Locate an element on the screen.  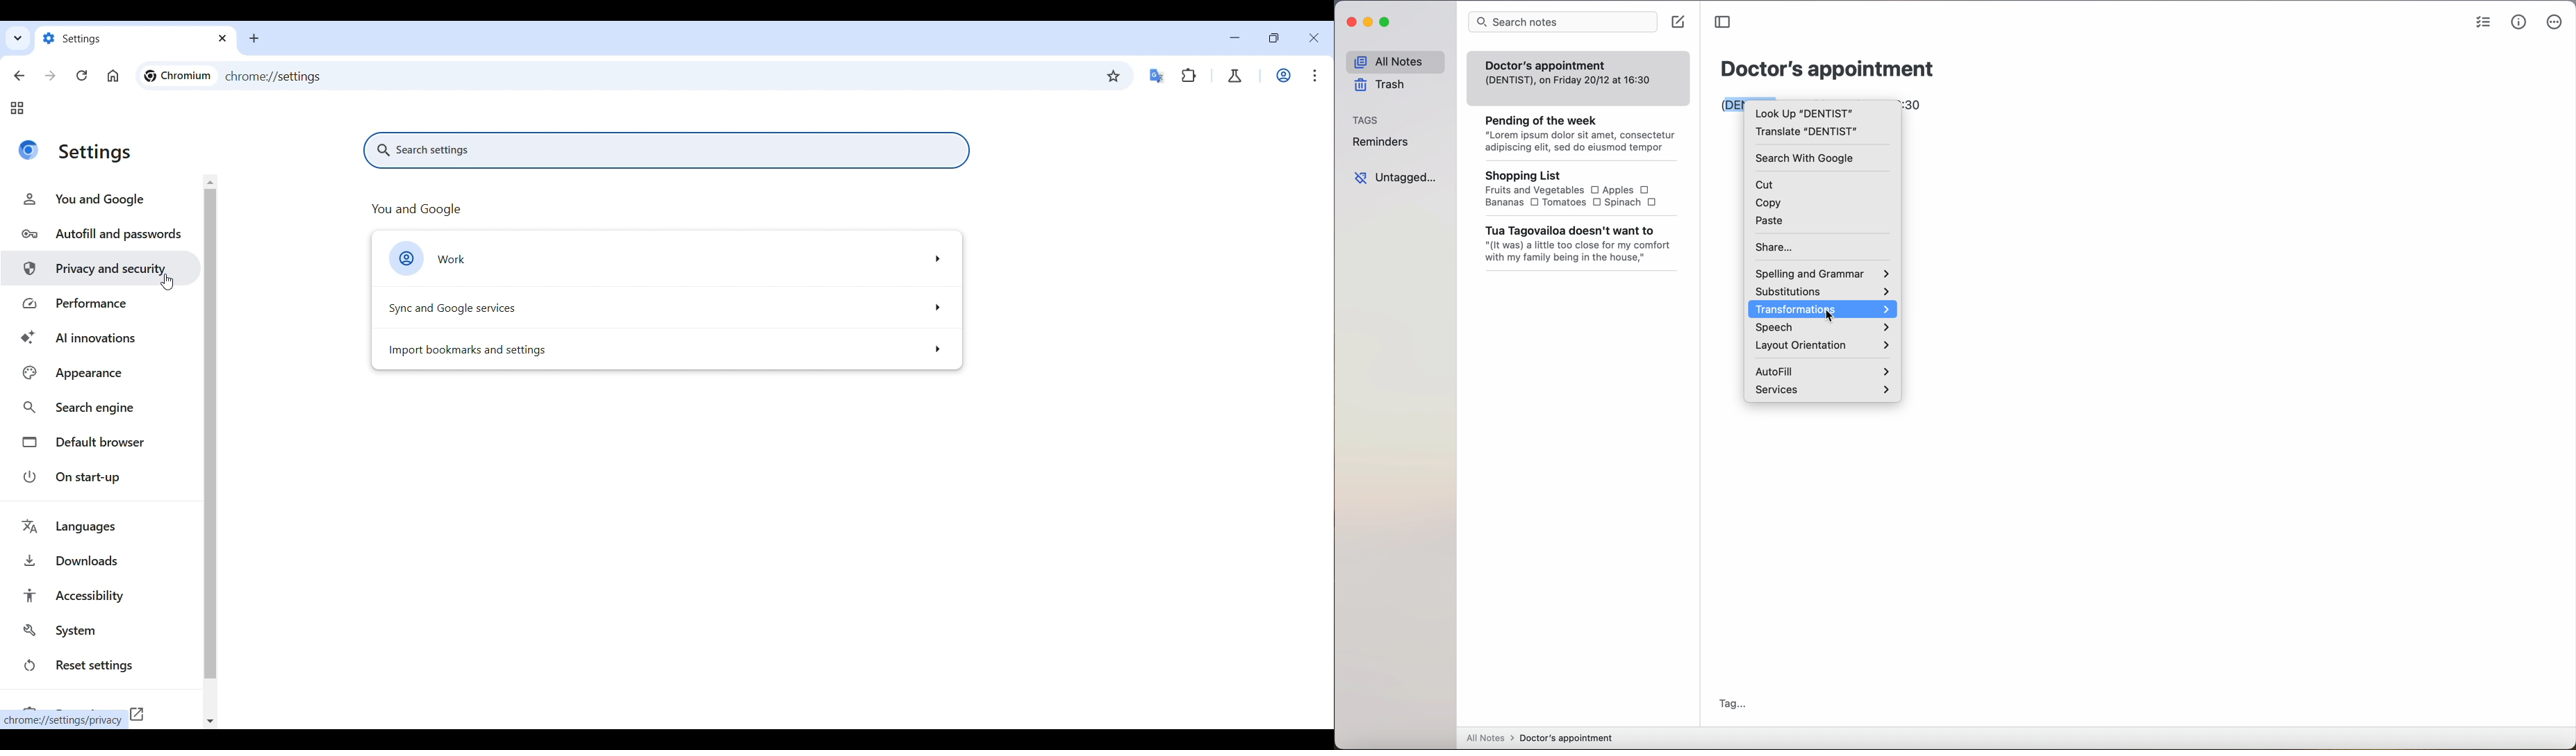
You and google is located at coordinates (421, 213).